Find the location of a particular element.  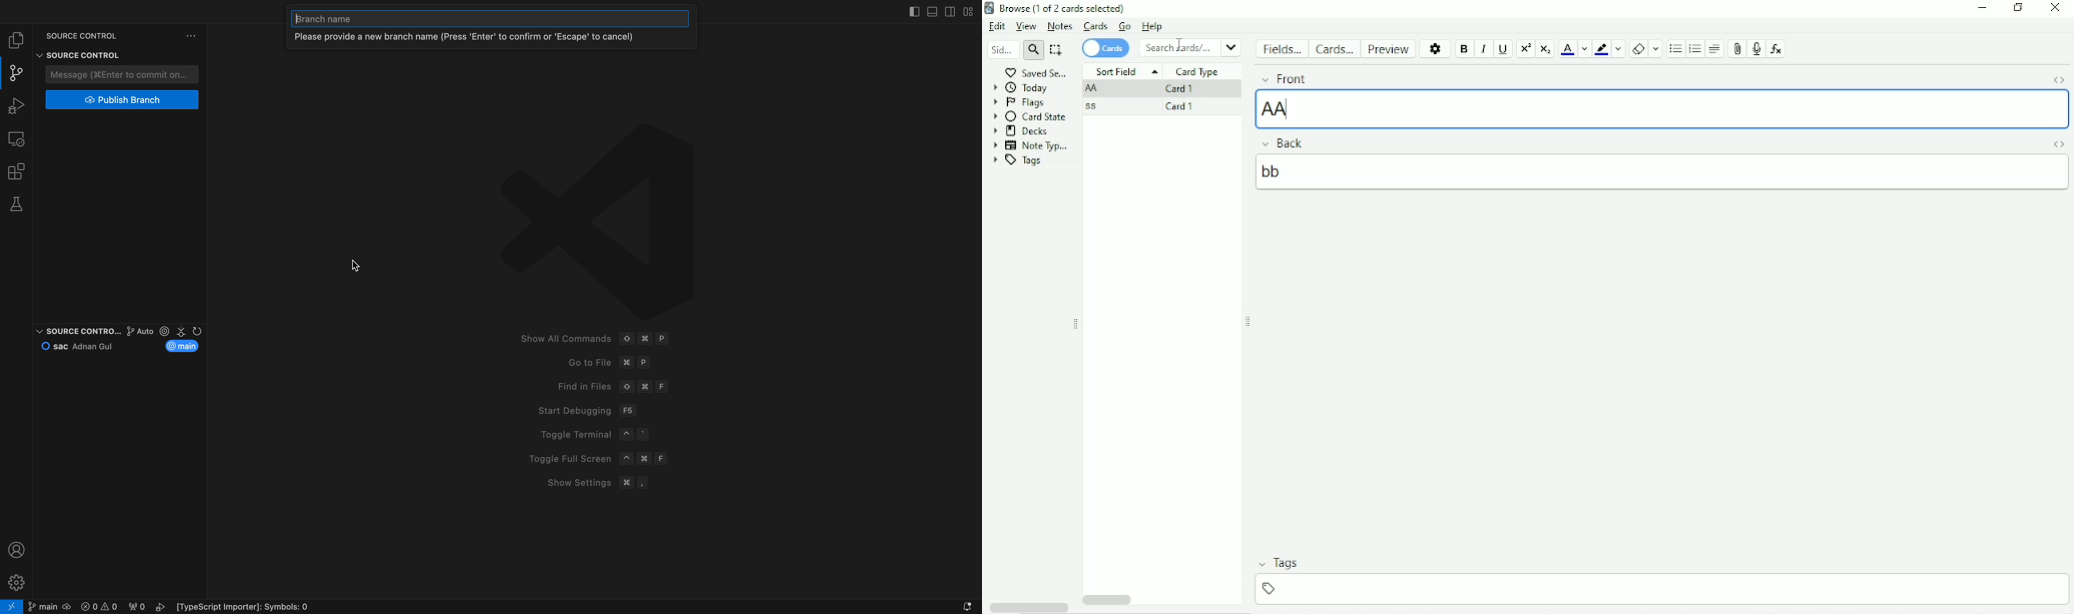

edit front is located at coordinates (1664, 108).